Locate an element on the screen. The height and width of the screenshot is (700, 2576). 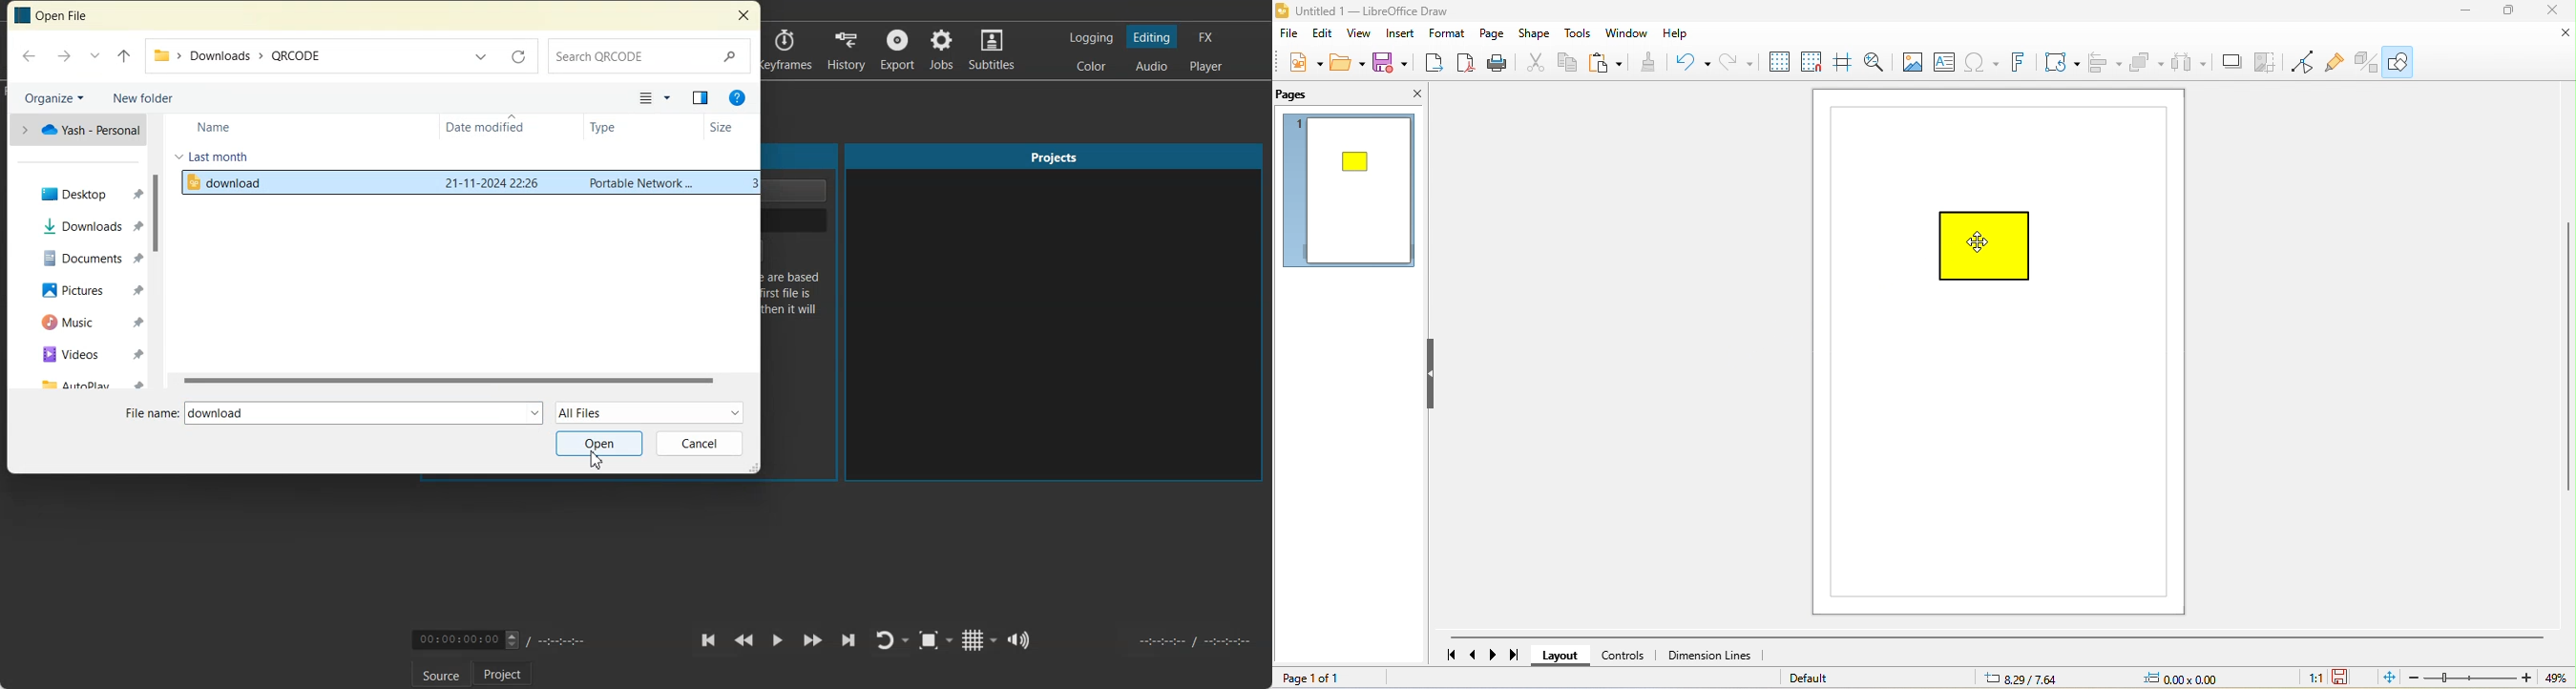
0.00 x0.00 is located at coordinates (2197, 677).